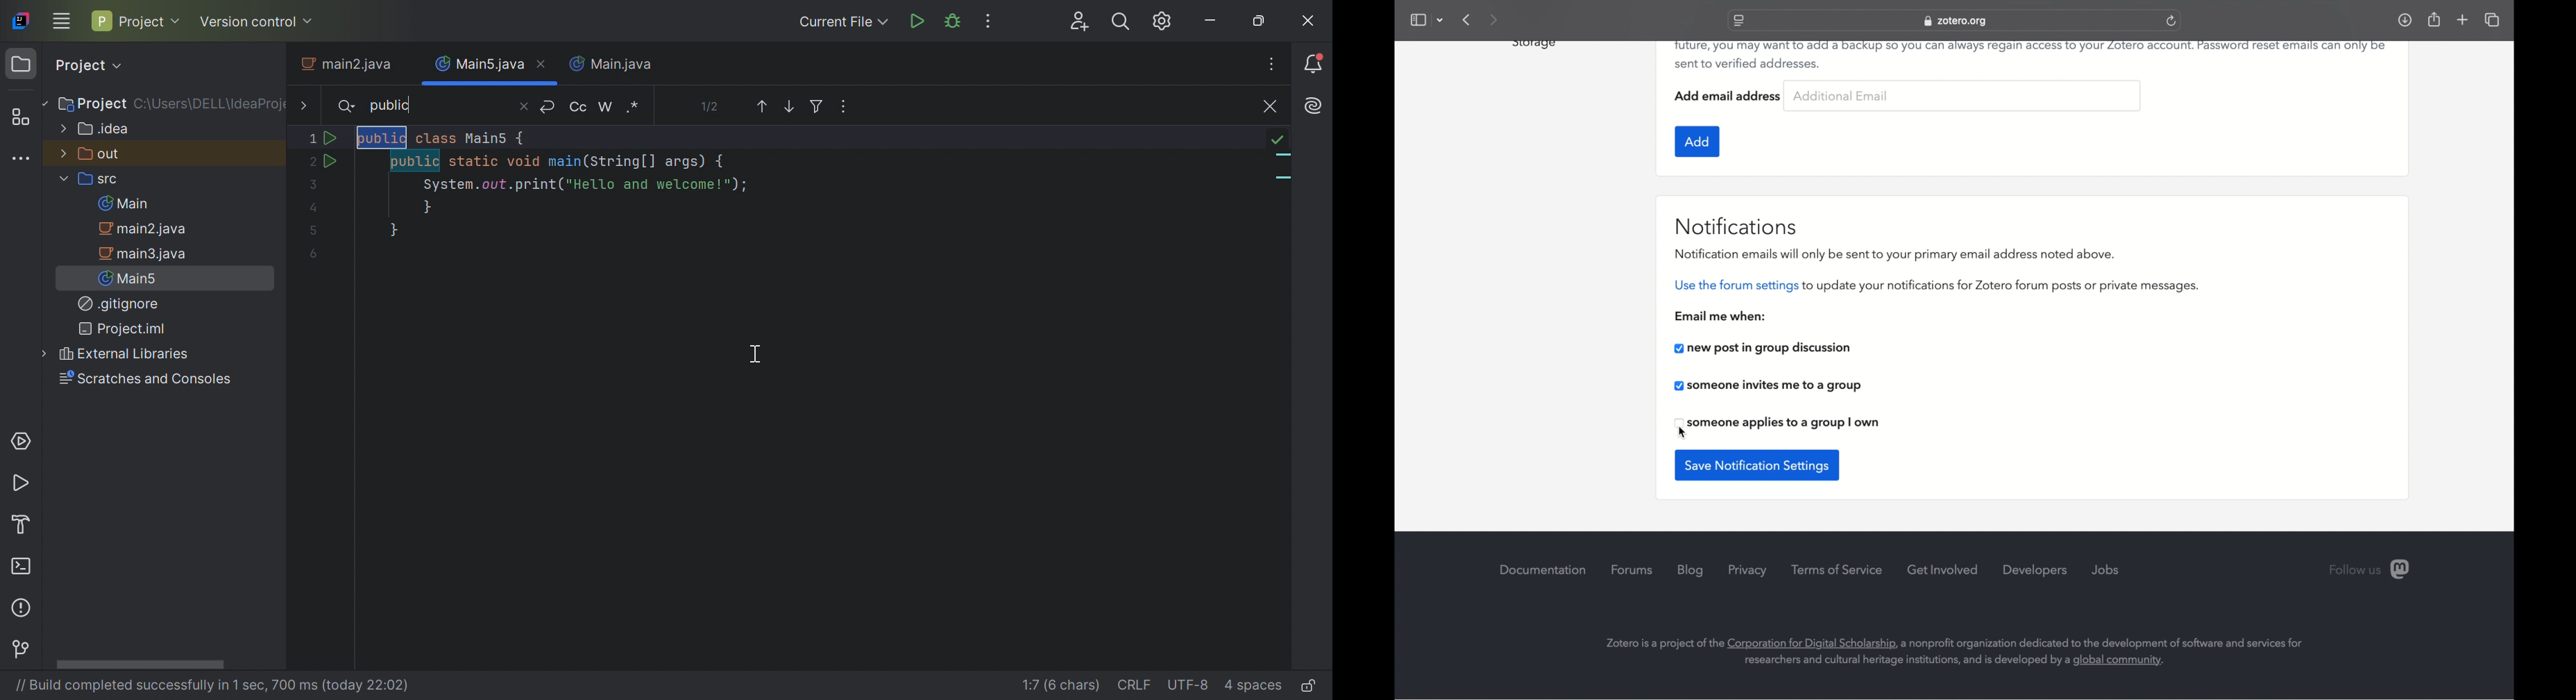  I want to click on use the forum settings to update your notifications for zotero forum posts or private messages, so click(1936, 286).